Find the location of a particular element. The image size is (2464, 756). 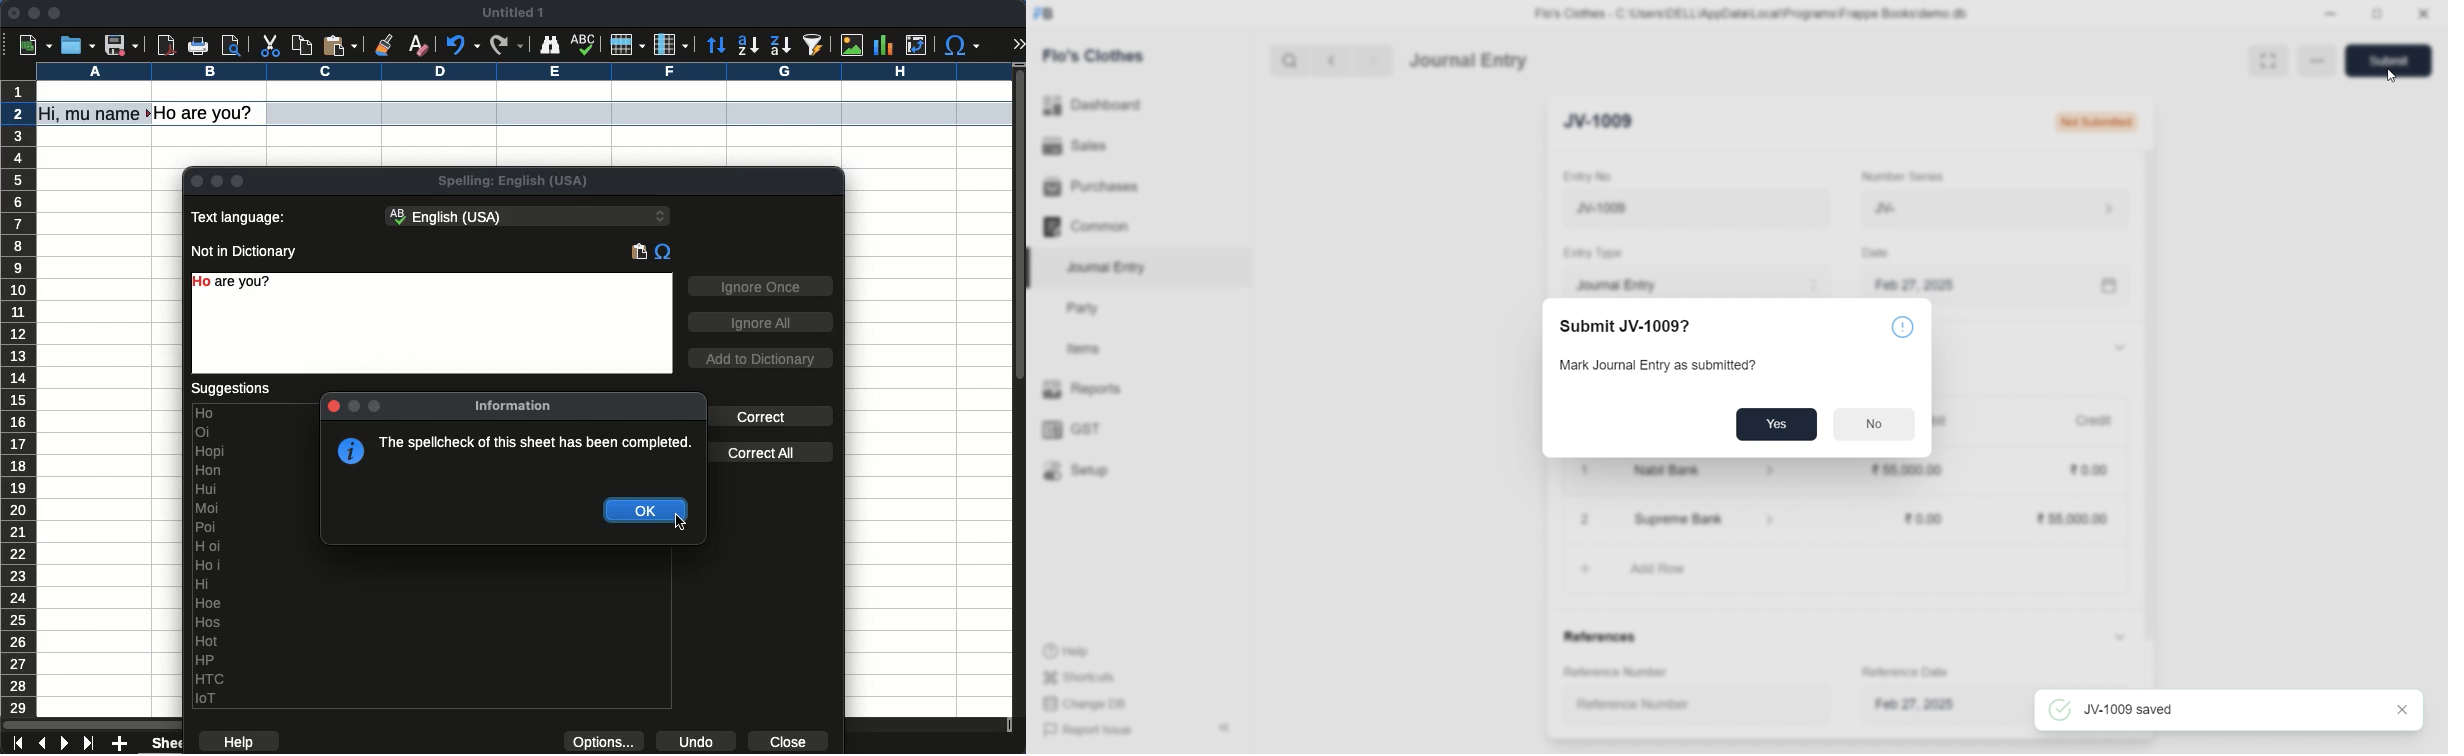

The spellcheck of this sheet has been completed. is located at coordinates (535, 442).